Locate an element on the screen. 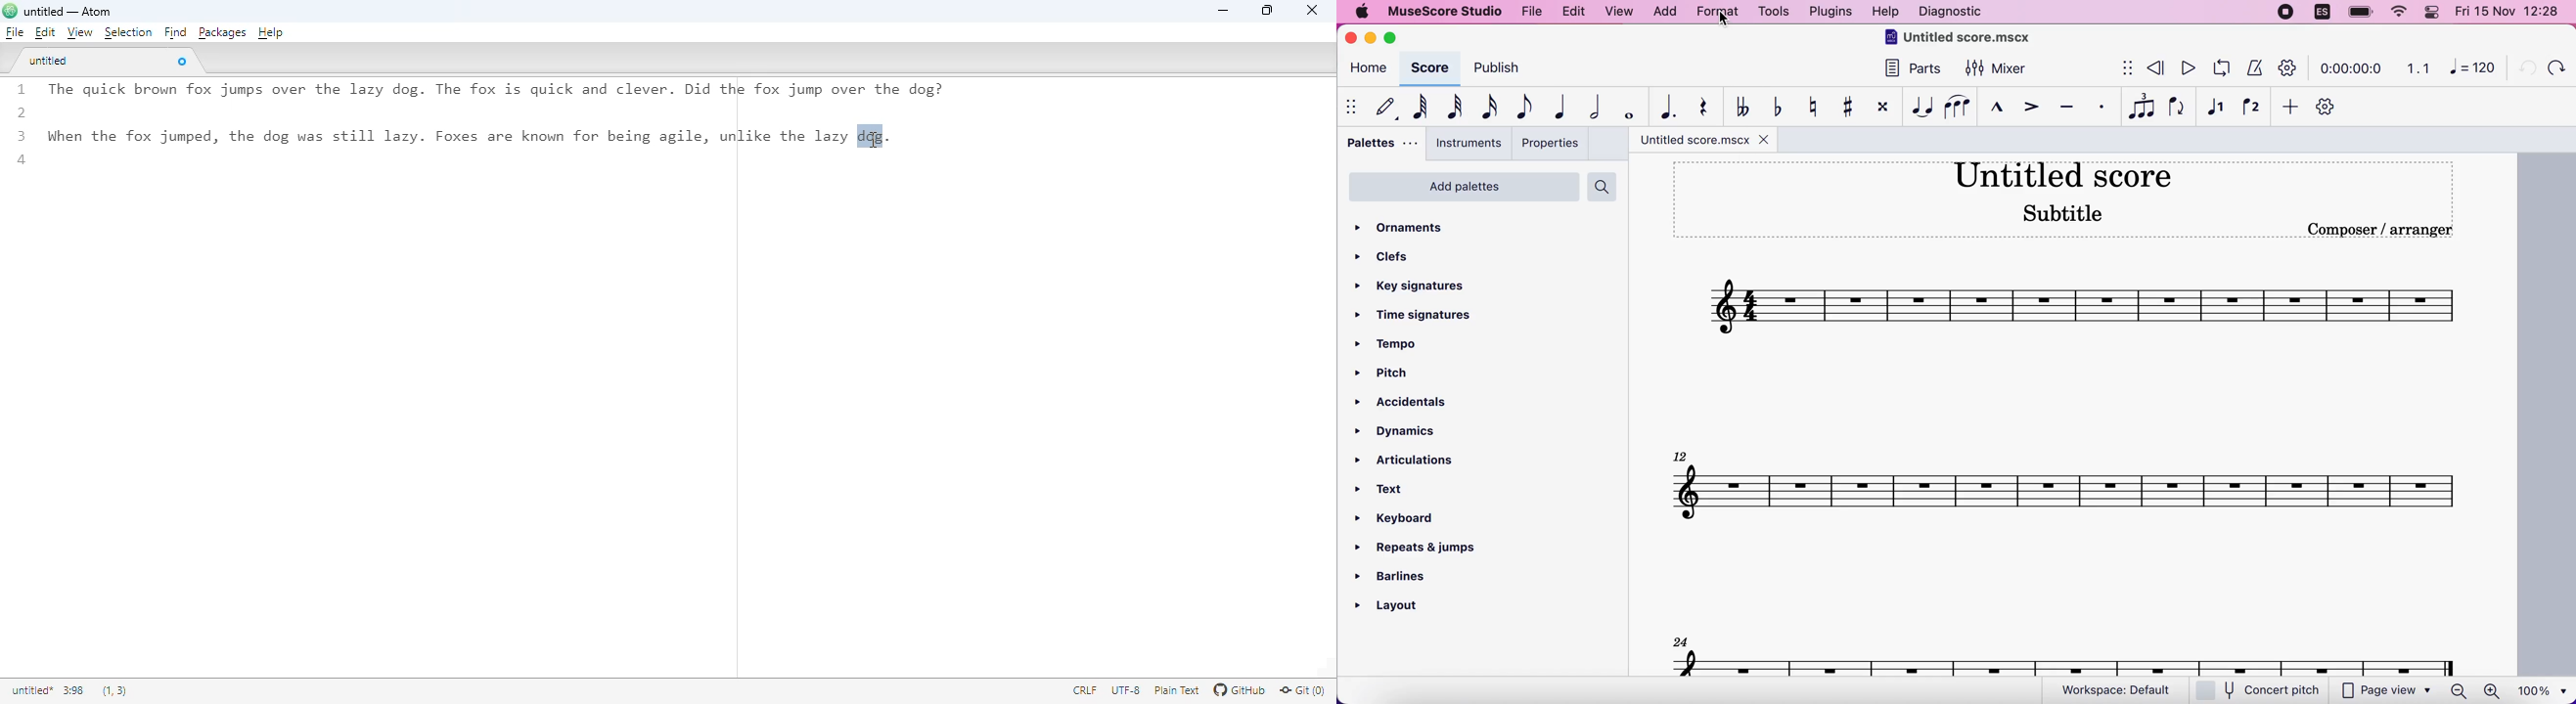 Image resolution: width=2576 pixels, height=728 pixels. tools is located at coordinates (1773, 13).